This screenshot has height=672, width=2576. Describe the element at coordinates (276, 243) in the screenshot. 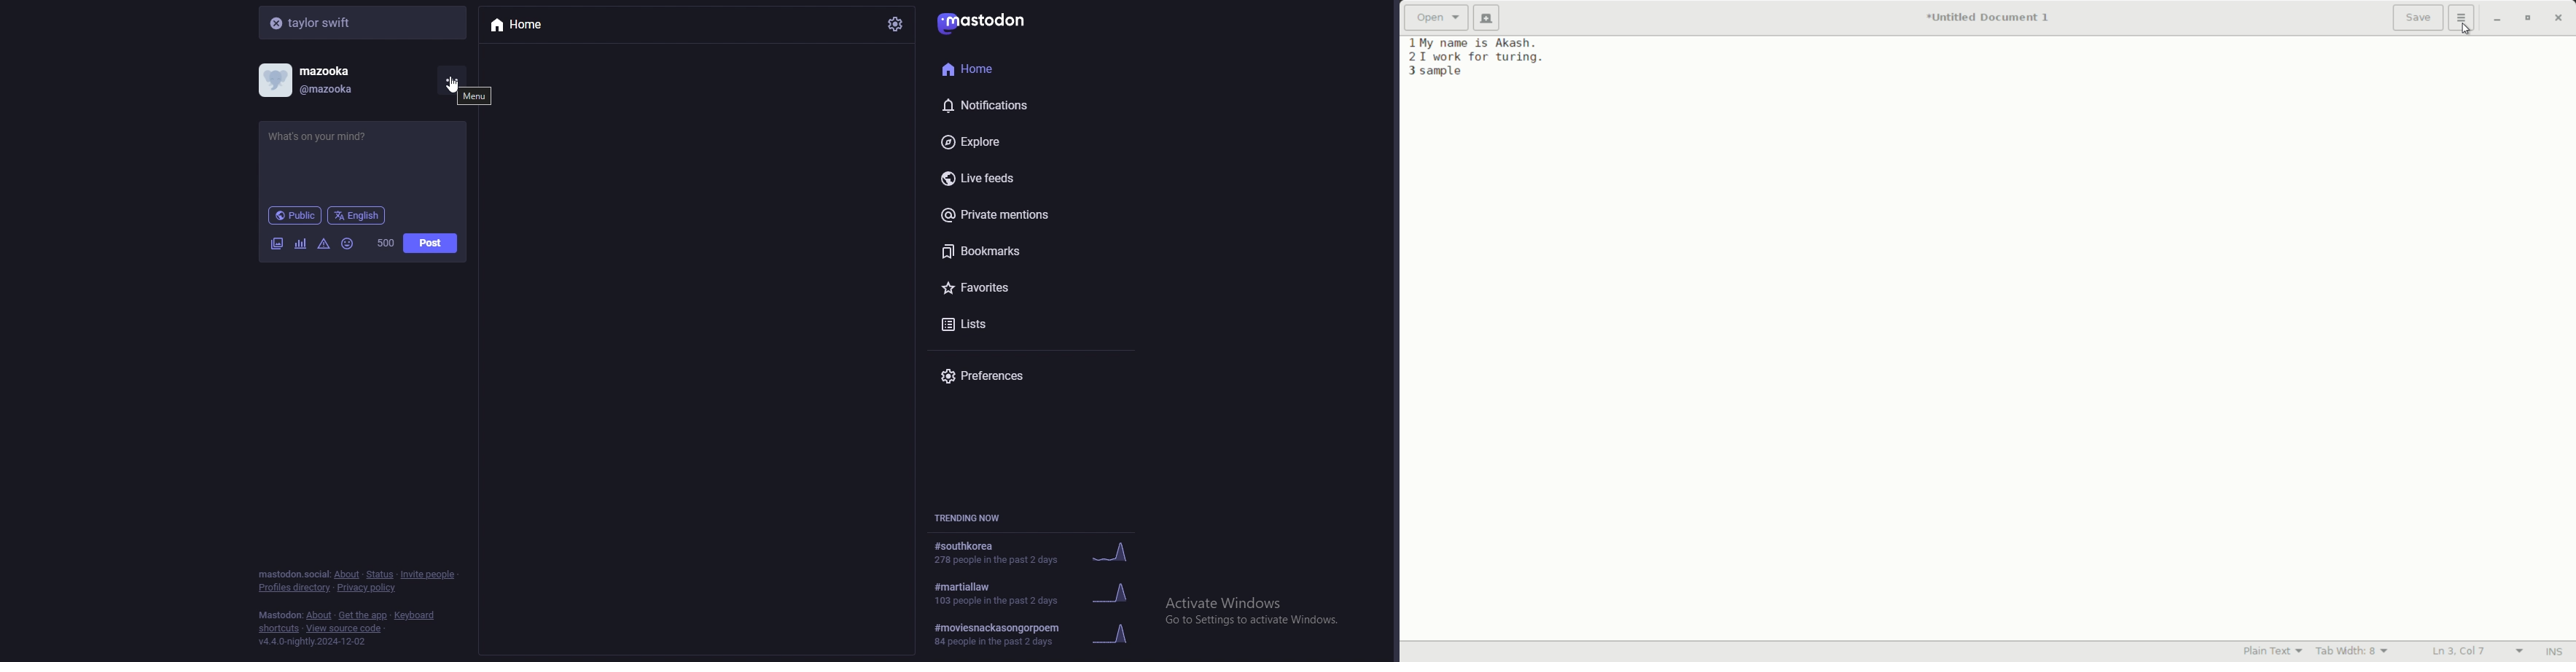

I see `images` at that location.